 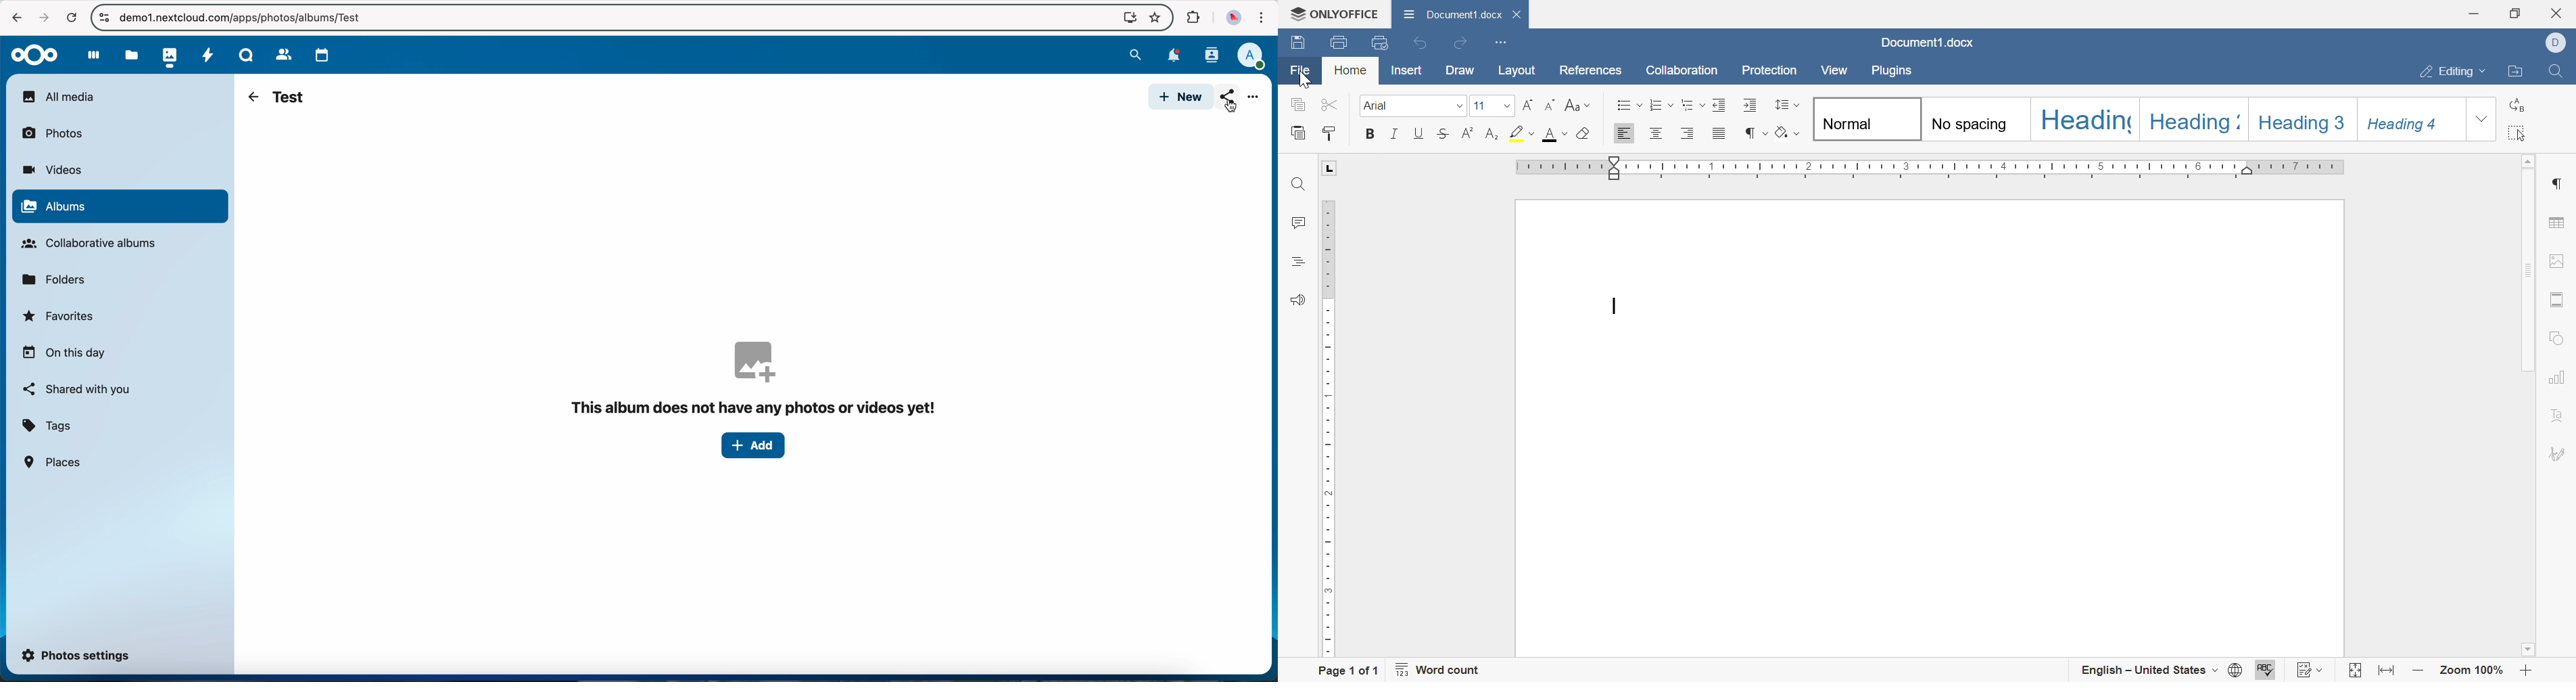 What do you see at coordinates (94, 244) in the screenshot?
I see `collaborative albums` at bounding box center [94, 244].